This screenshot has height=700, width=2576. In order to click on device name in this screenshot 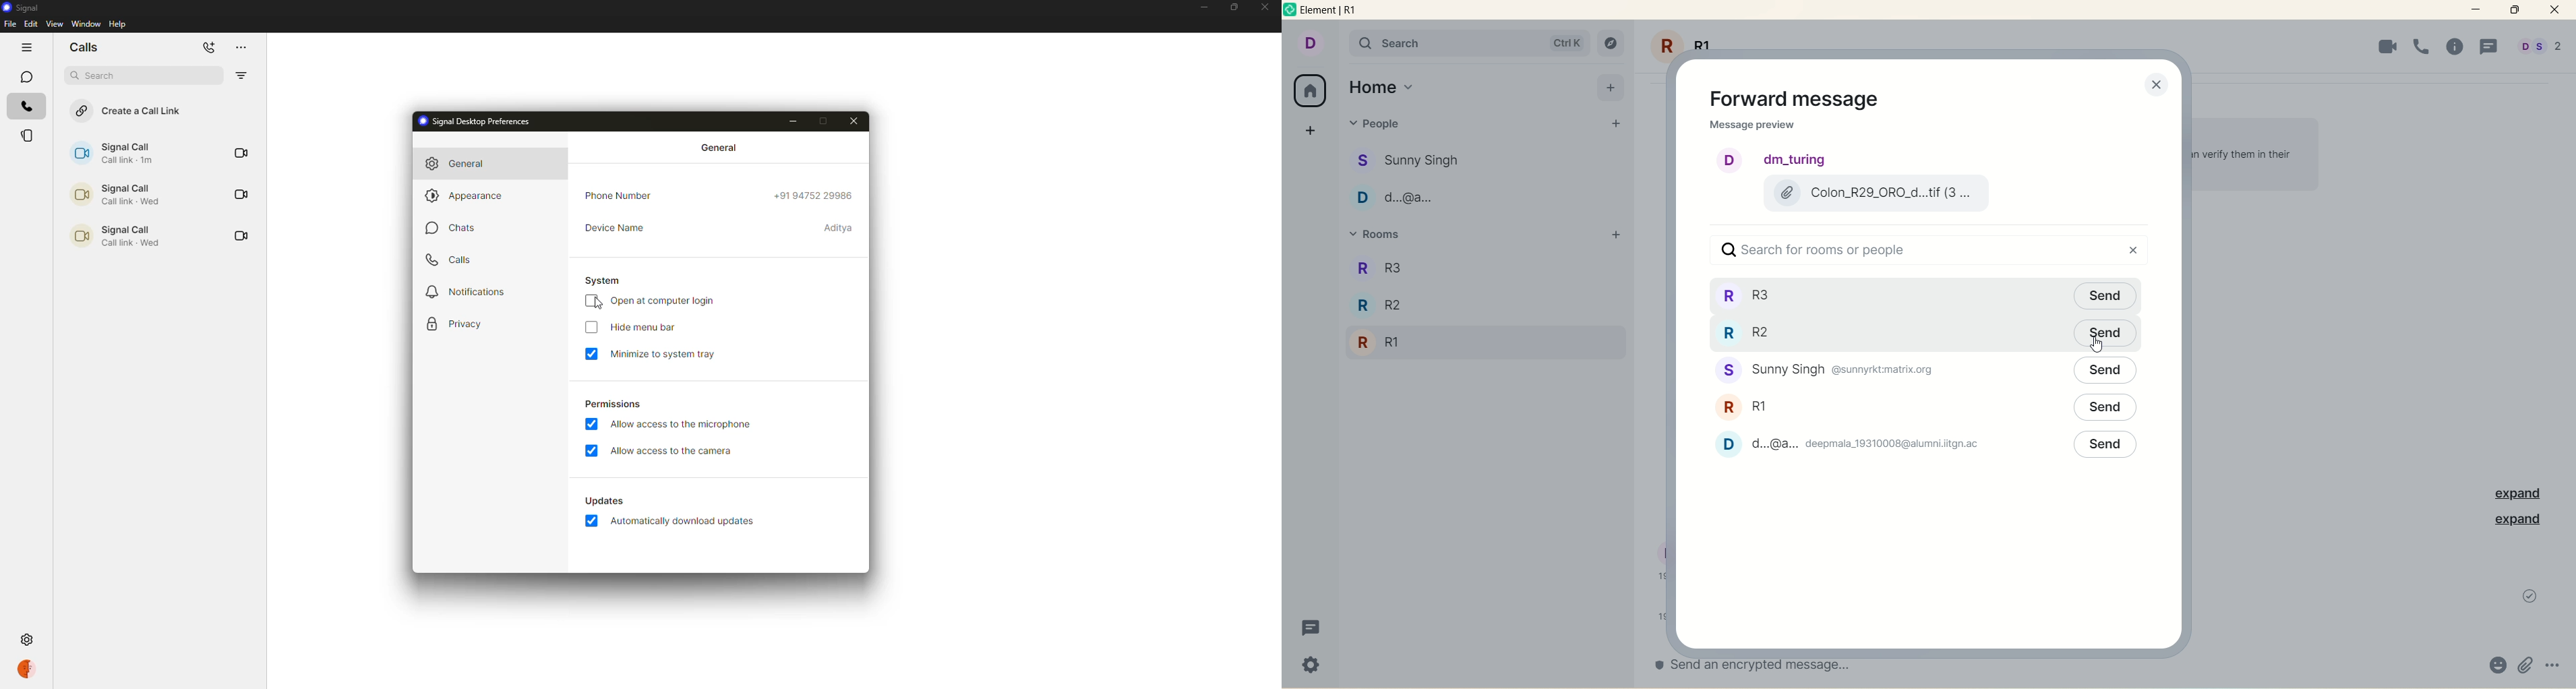, I will do `click(616, 228)`.